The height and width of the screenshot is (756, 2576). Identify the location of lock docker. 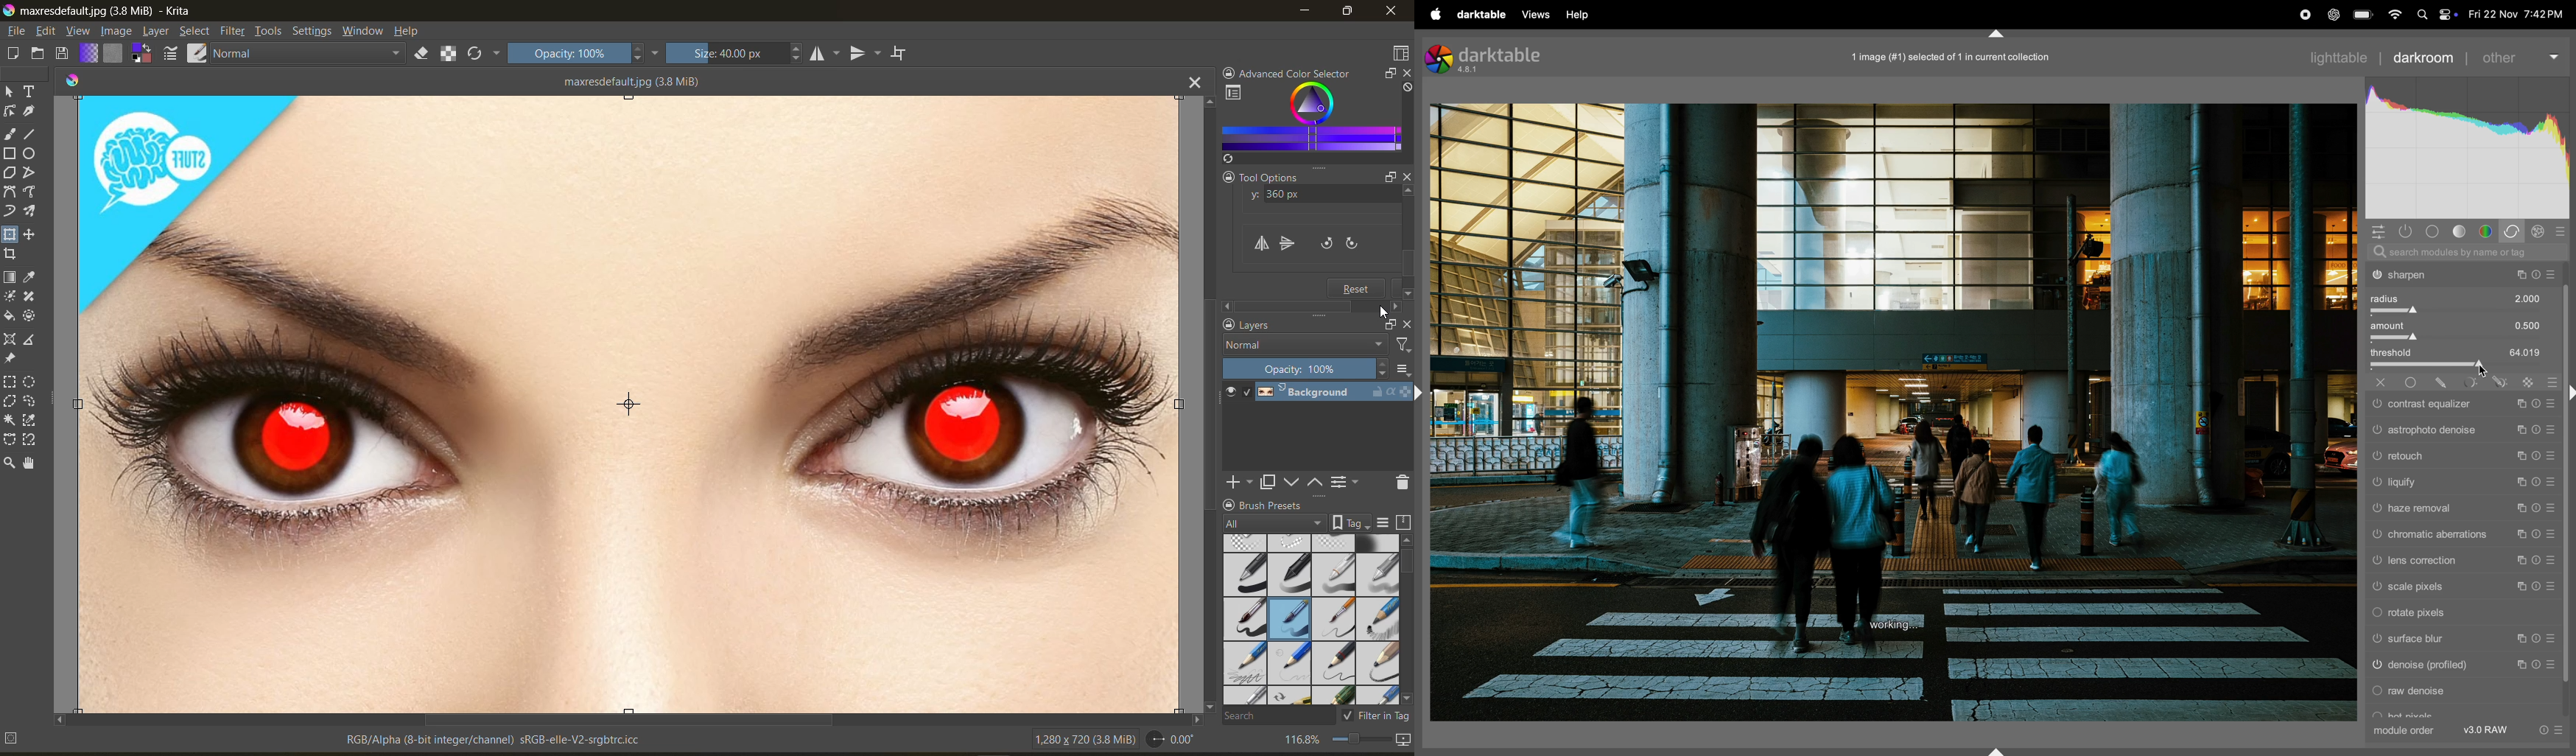
(1226, 70).